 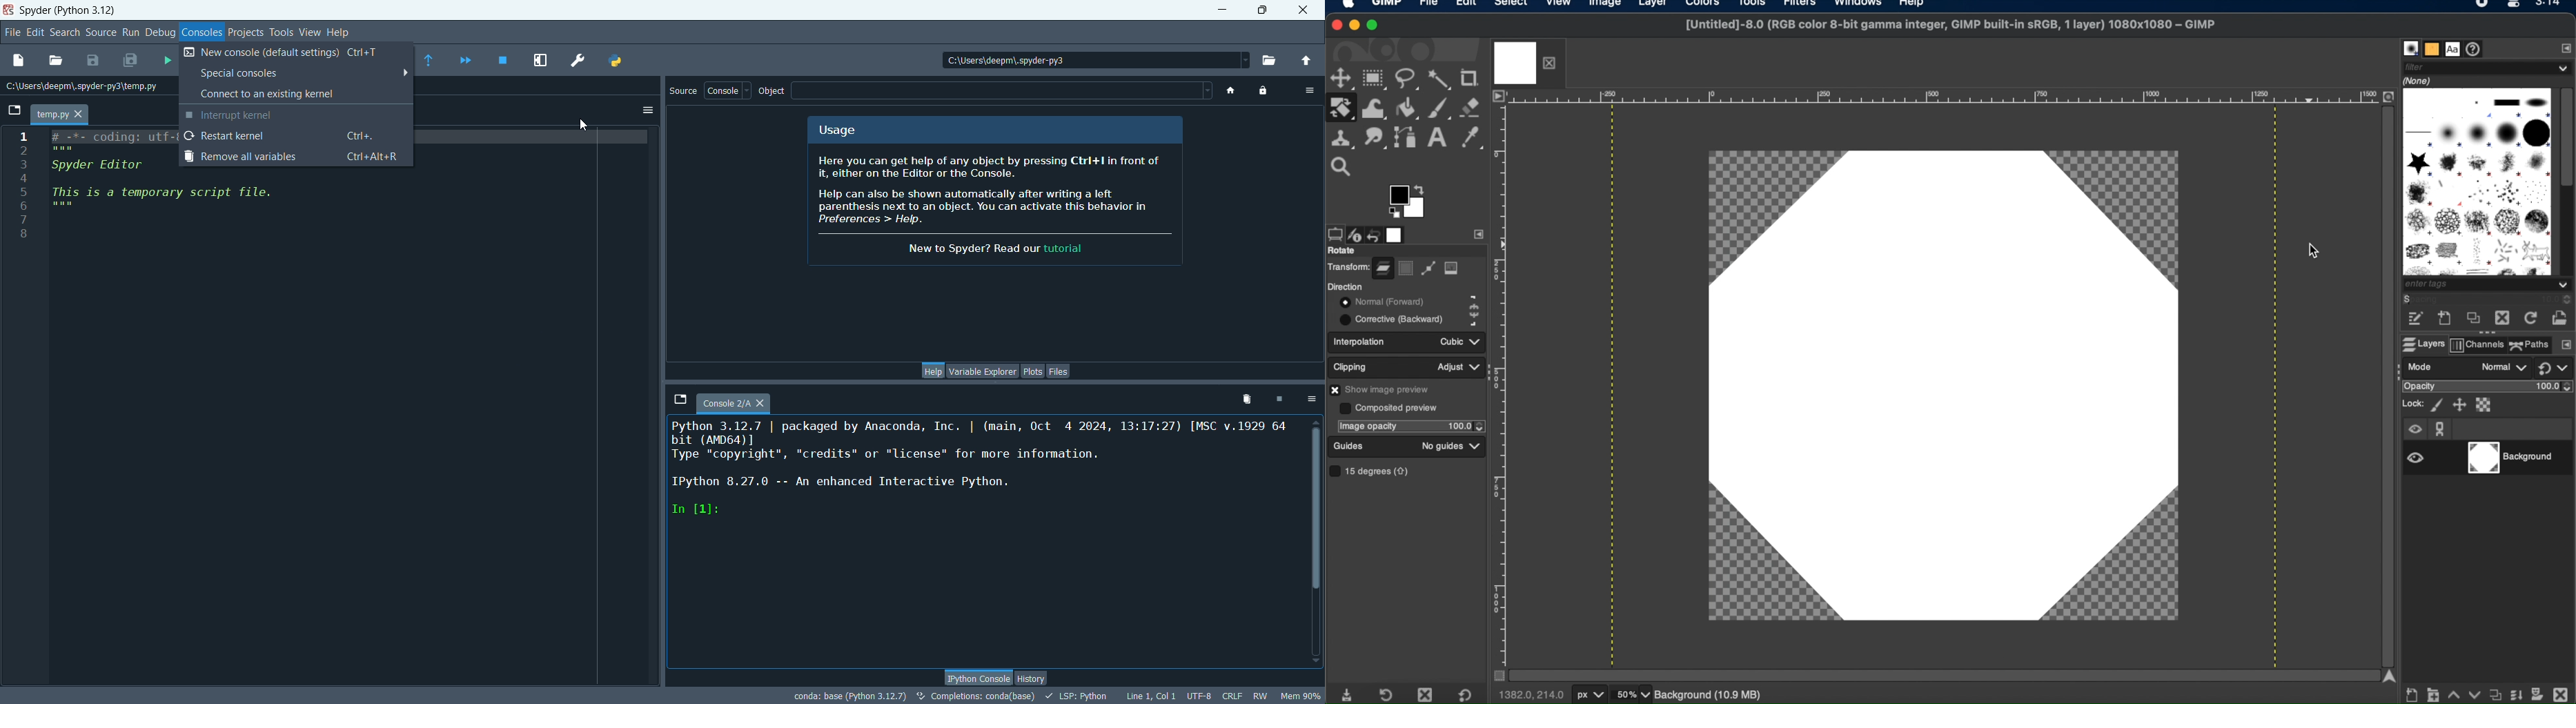 What do you see at coordinates (1306, 61) in the screenshot?
I see `parent directory` at bounding box center [1306, 61].